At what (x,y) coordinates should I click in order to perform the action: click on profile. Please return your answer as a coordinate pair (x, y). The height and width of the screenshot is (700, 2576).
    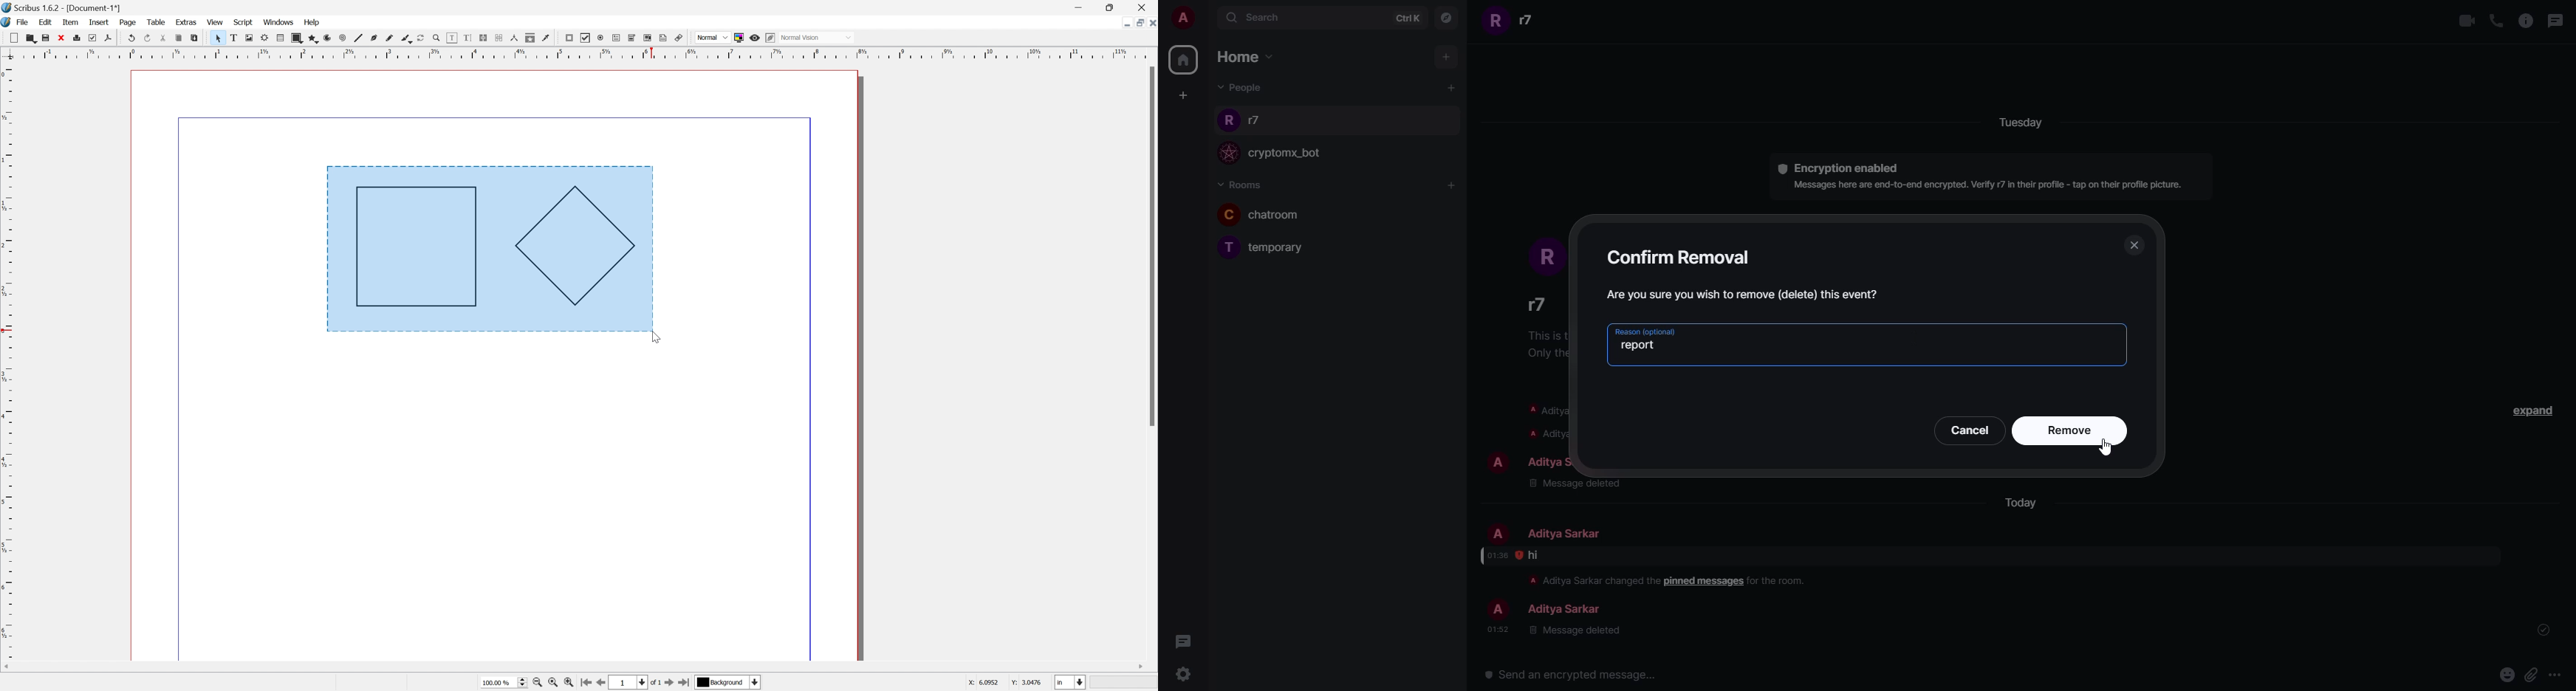
    Looking at the image, I should click on (1496, 22).